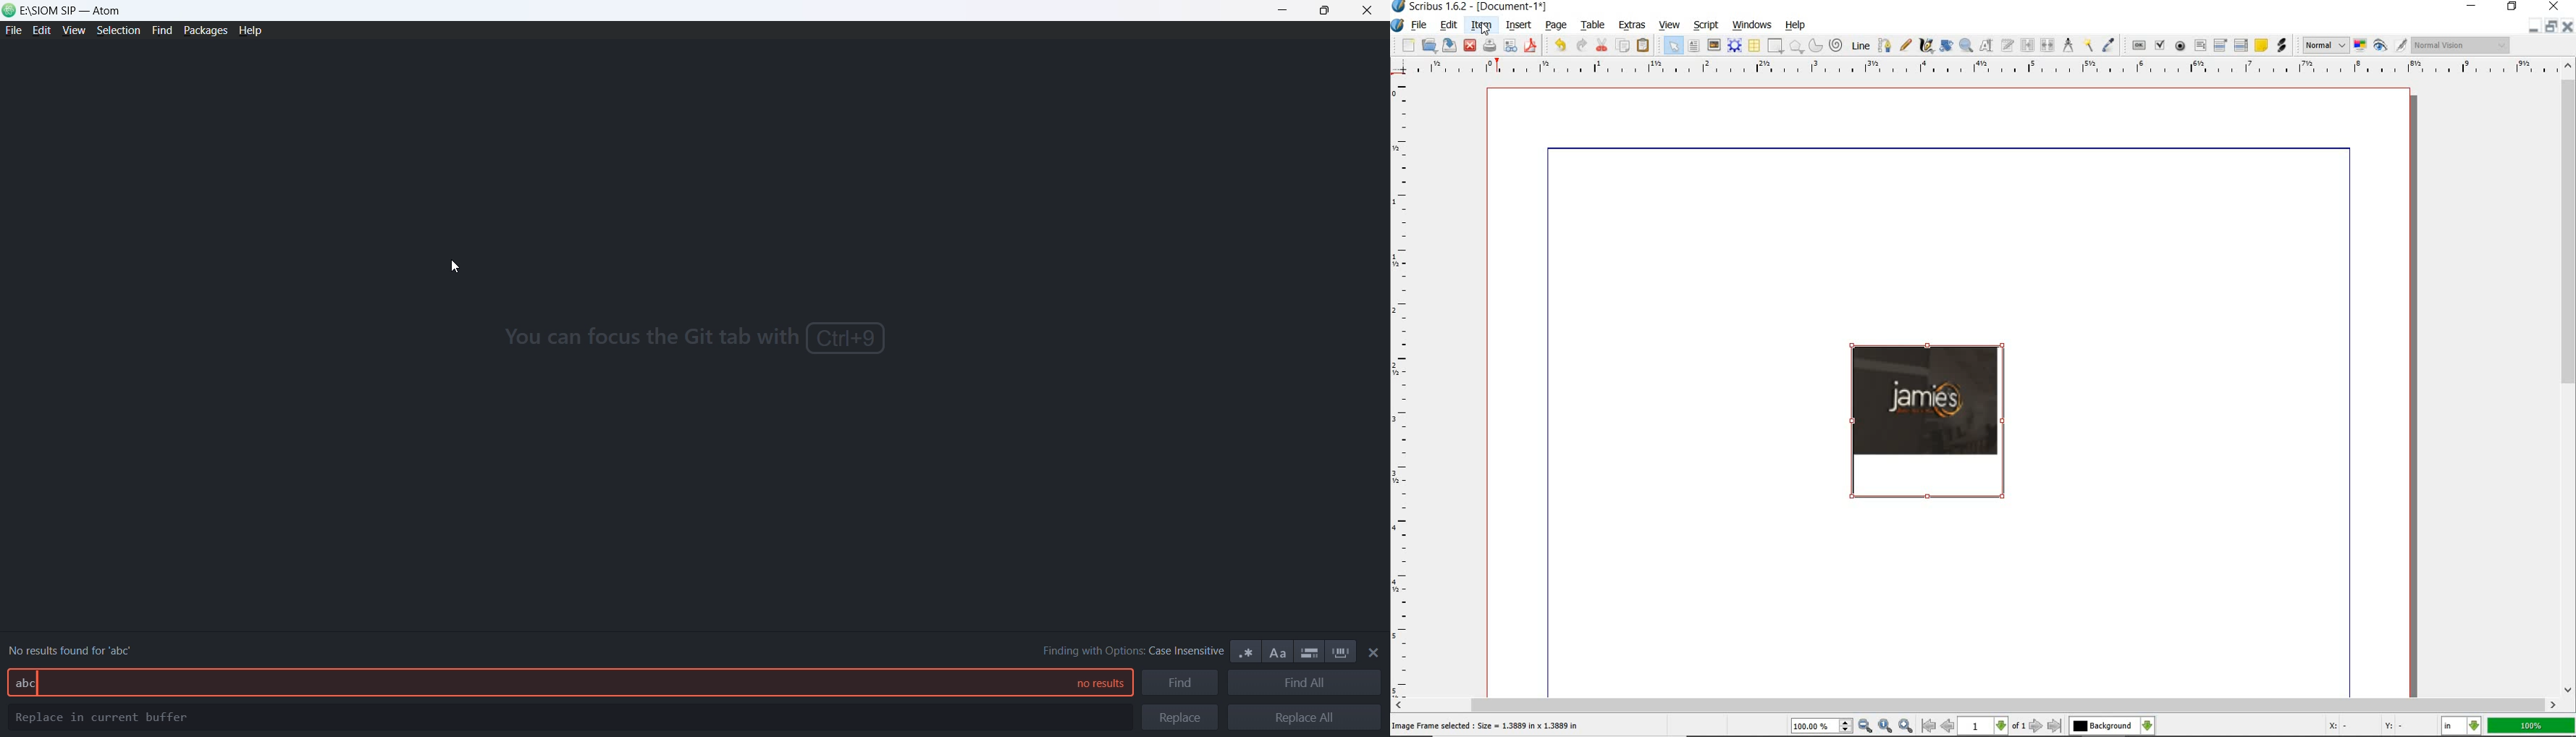  I want to click on toggle color management, so click(2359, 46).